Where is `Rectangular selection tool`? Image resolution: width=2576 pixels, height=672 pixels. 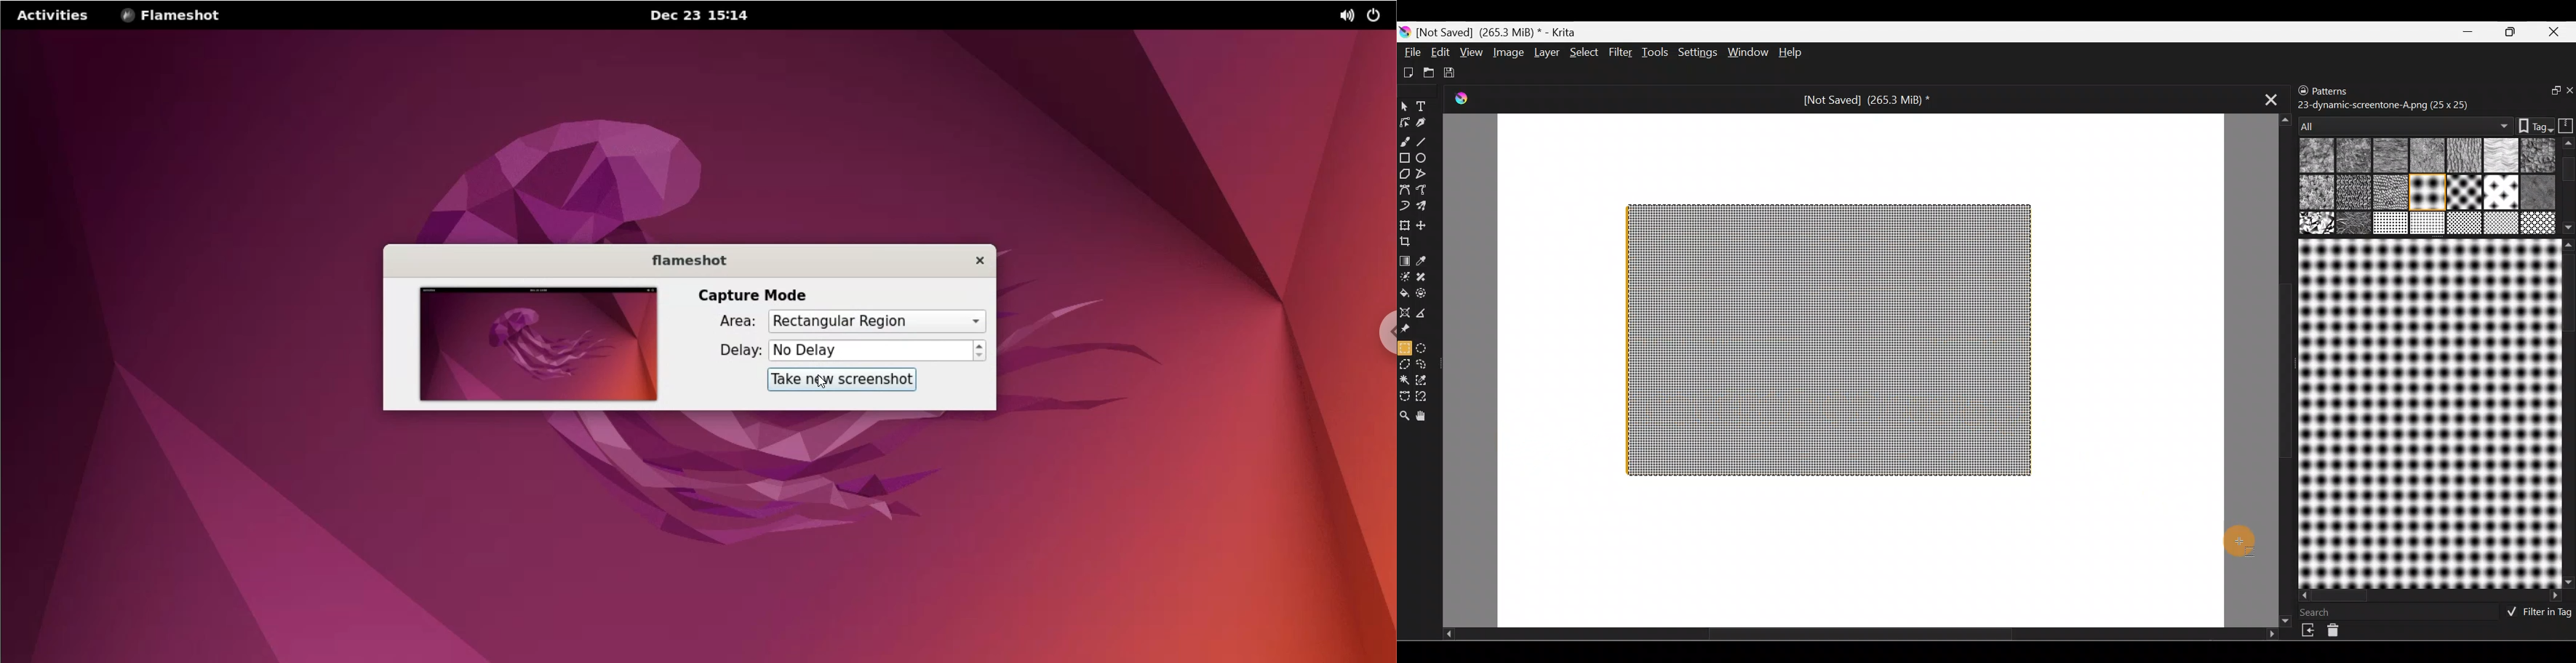 Rectangular selection tool is located at coordinates (1404, 347).